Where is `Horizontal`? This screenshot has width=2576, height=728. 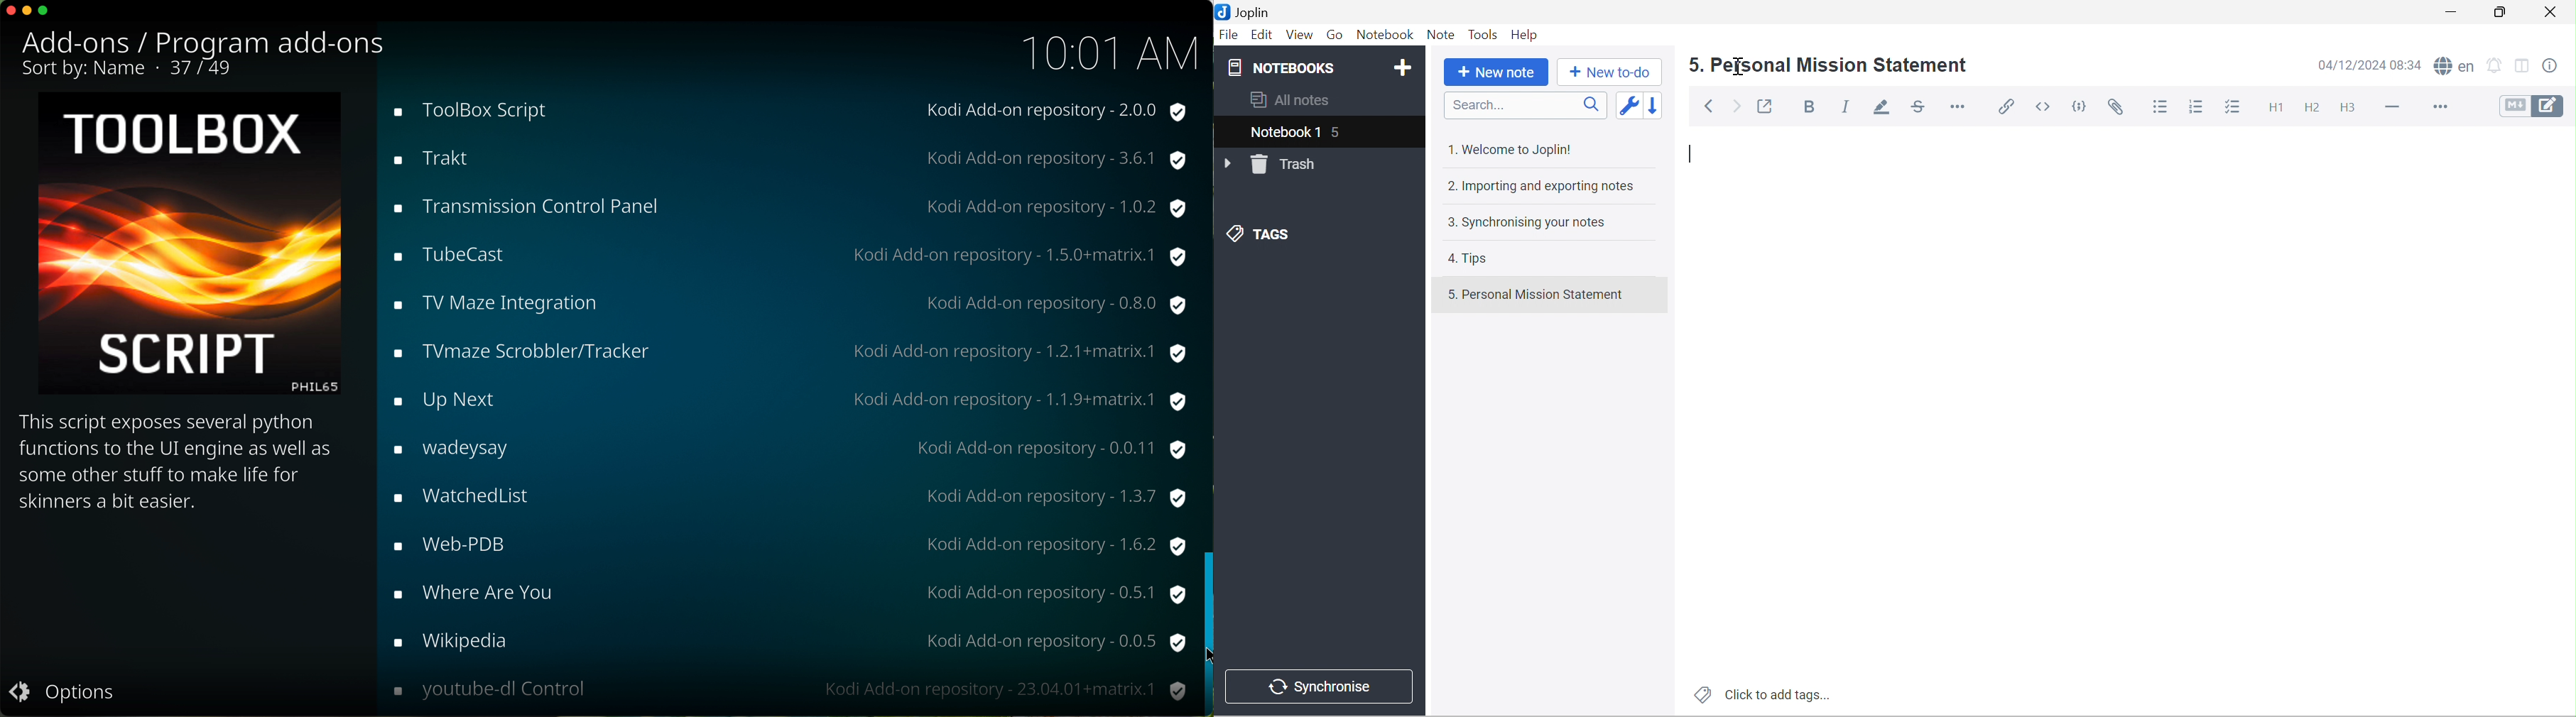 Horizontal is located at coordinates (1958, 105).